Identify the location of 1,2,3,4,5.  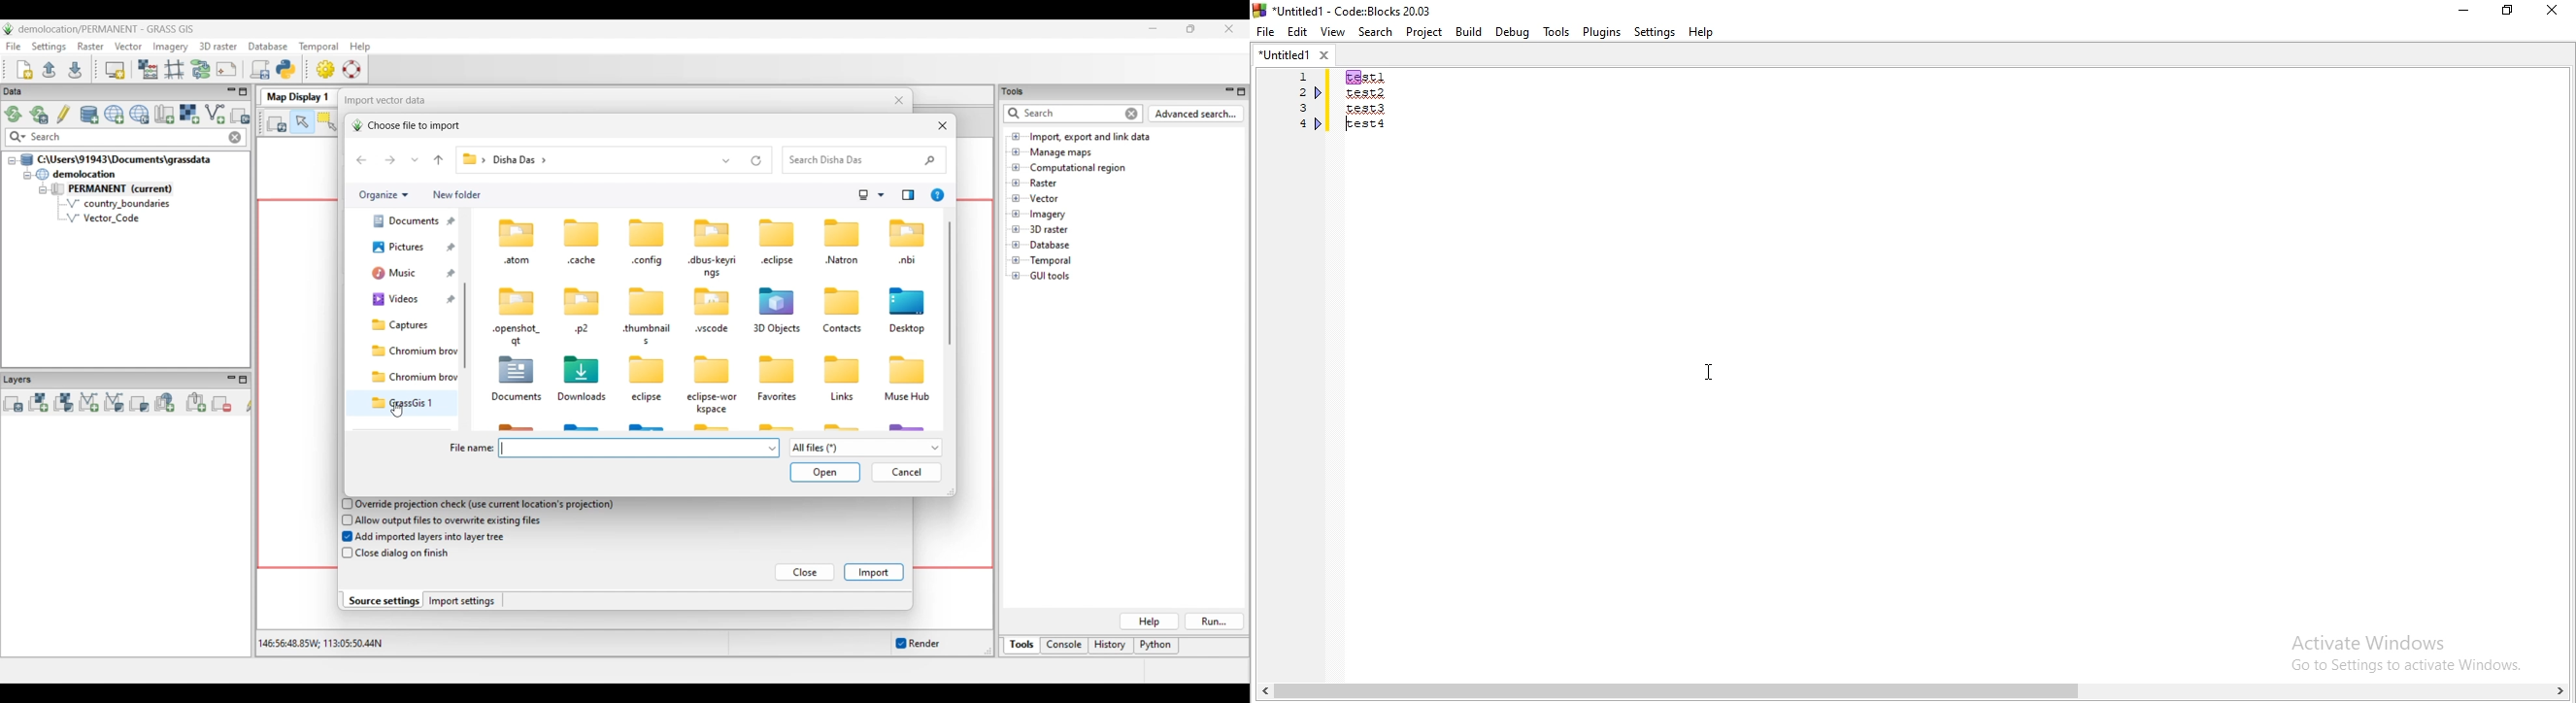
(1297, 115).